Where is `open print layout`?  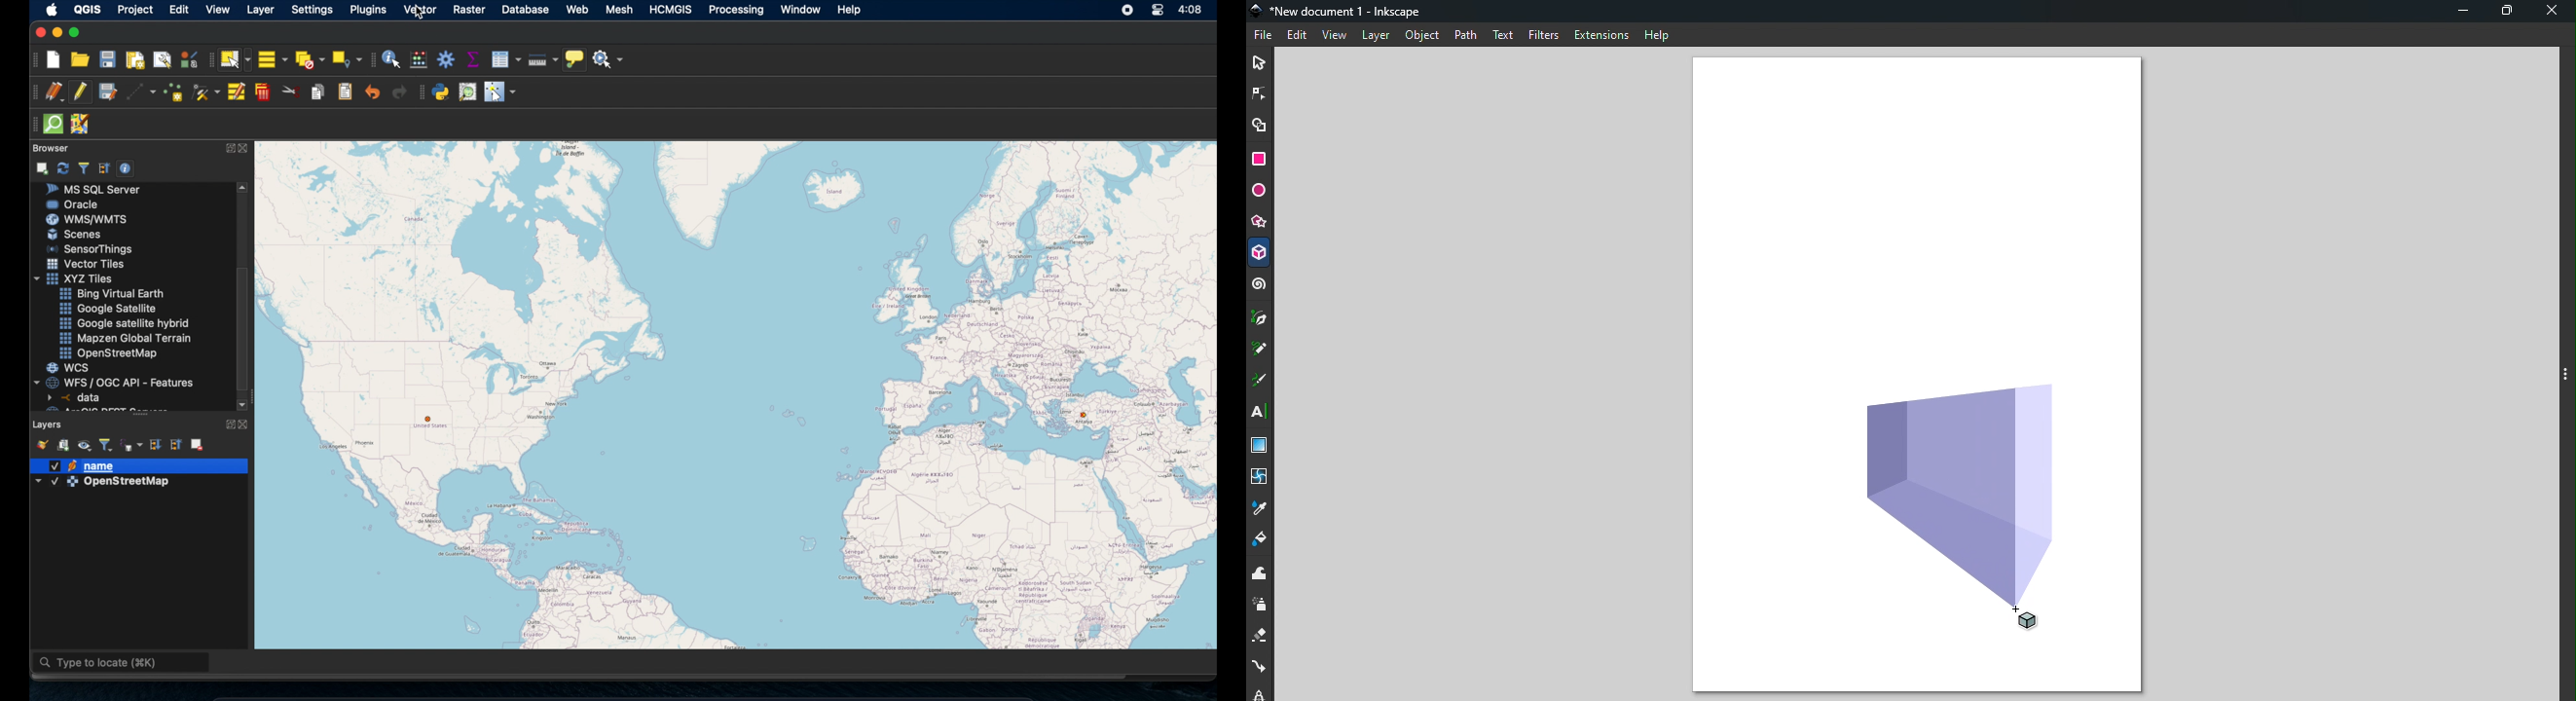 open print layout is located at coordinates (135, 62).